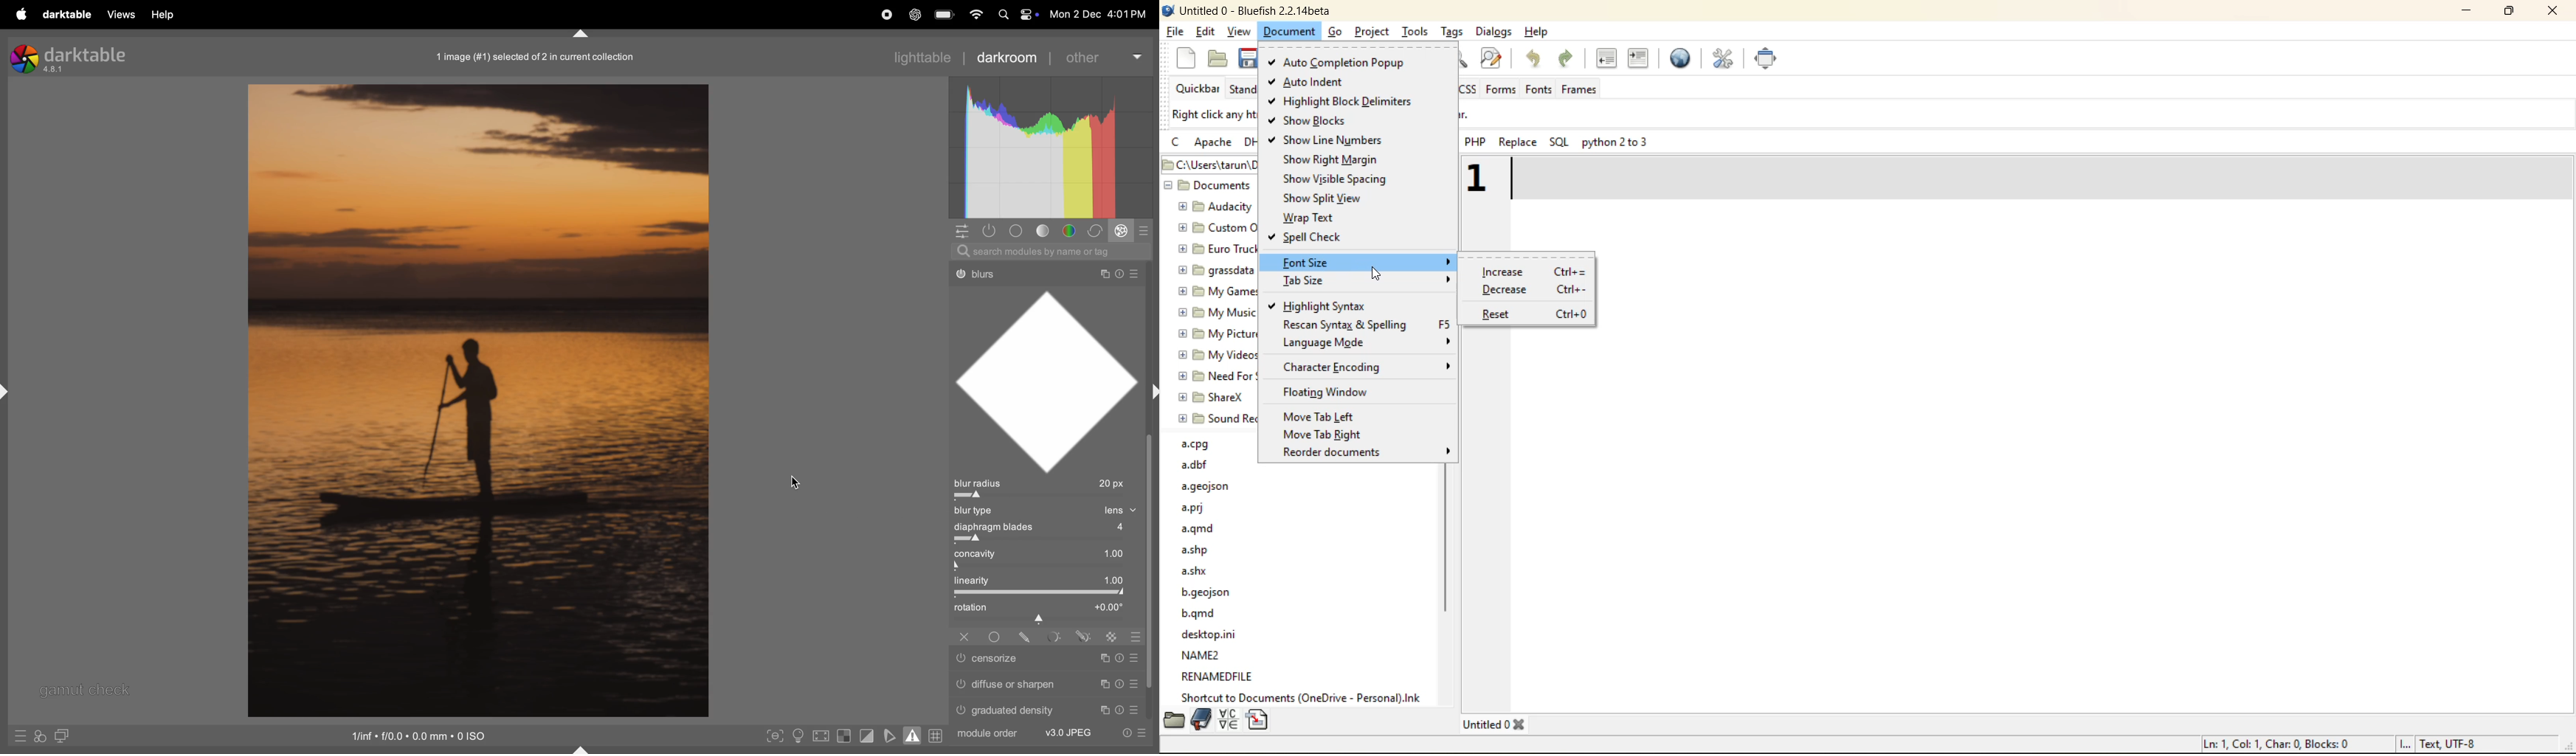  I want to click on shape, so click(1052, 379).